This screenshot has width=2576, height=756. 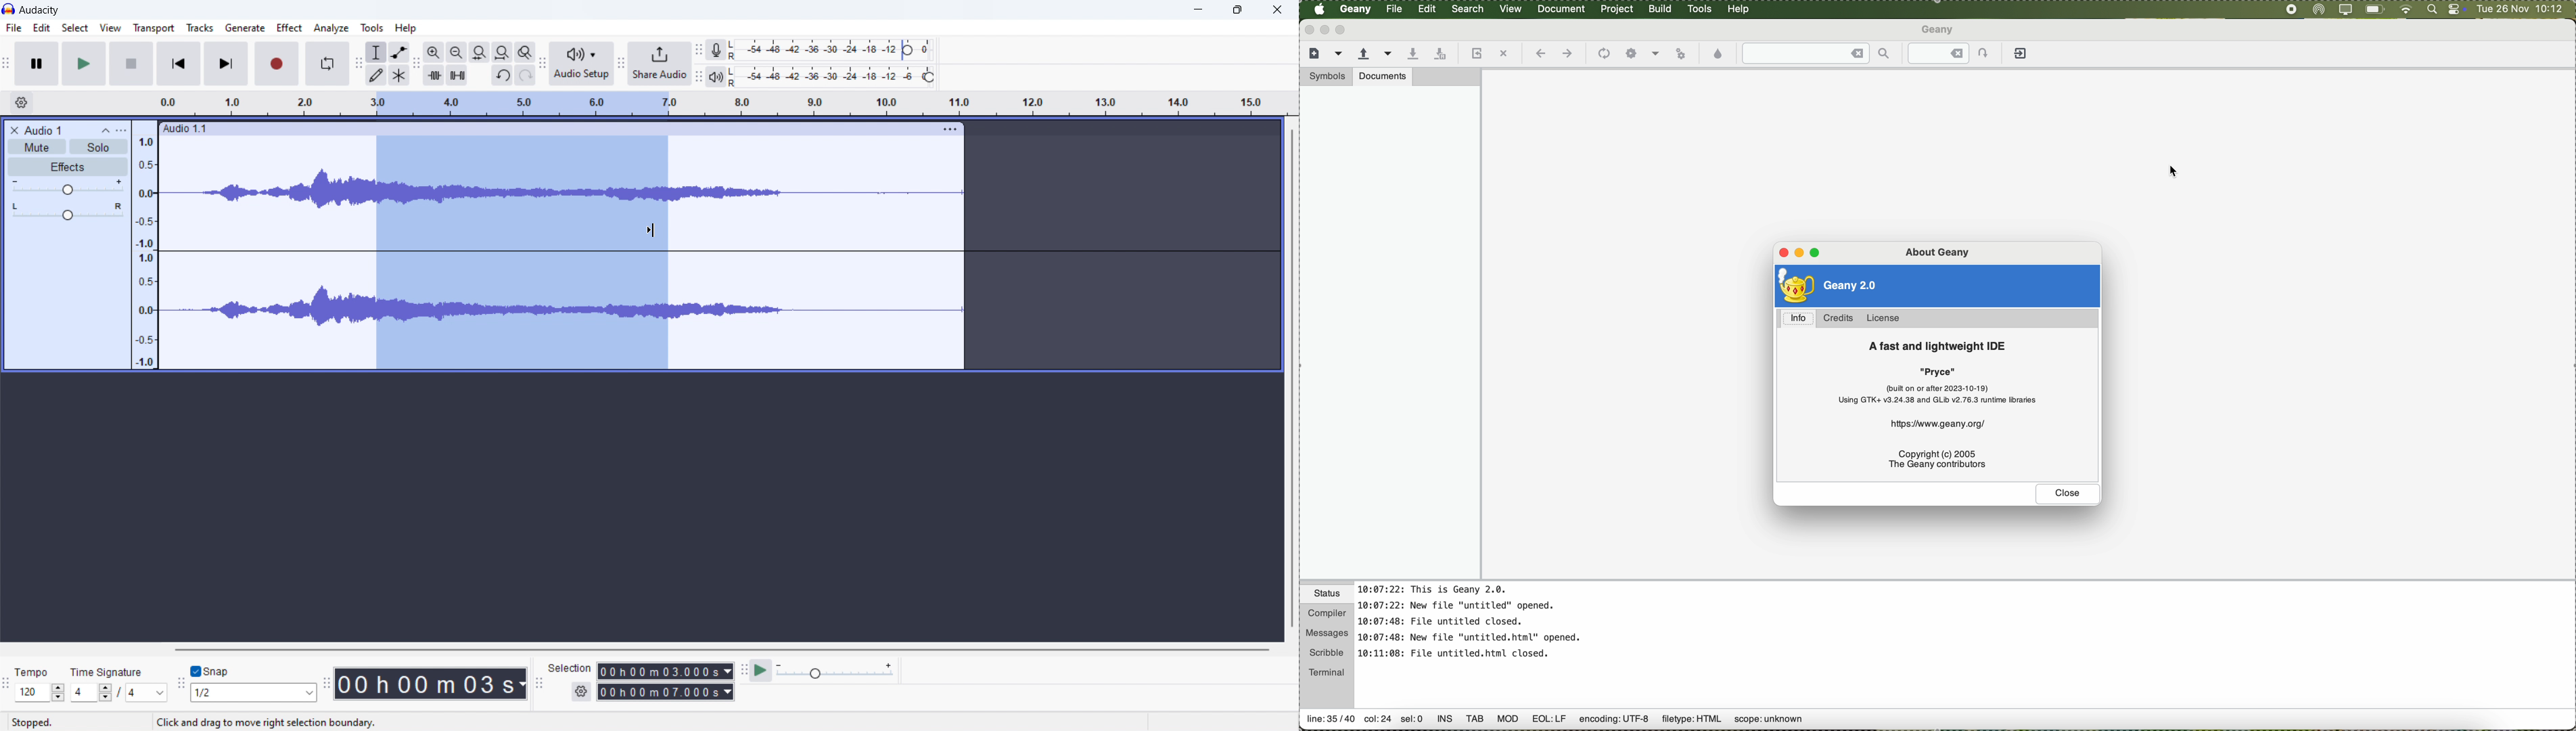 What do you see at coordinates (1631, 53) in the screenshot?
I see `settings` at bounding box center [1631, 53].